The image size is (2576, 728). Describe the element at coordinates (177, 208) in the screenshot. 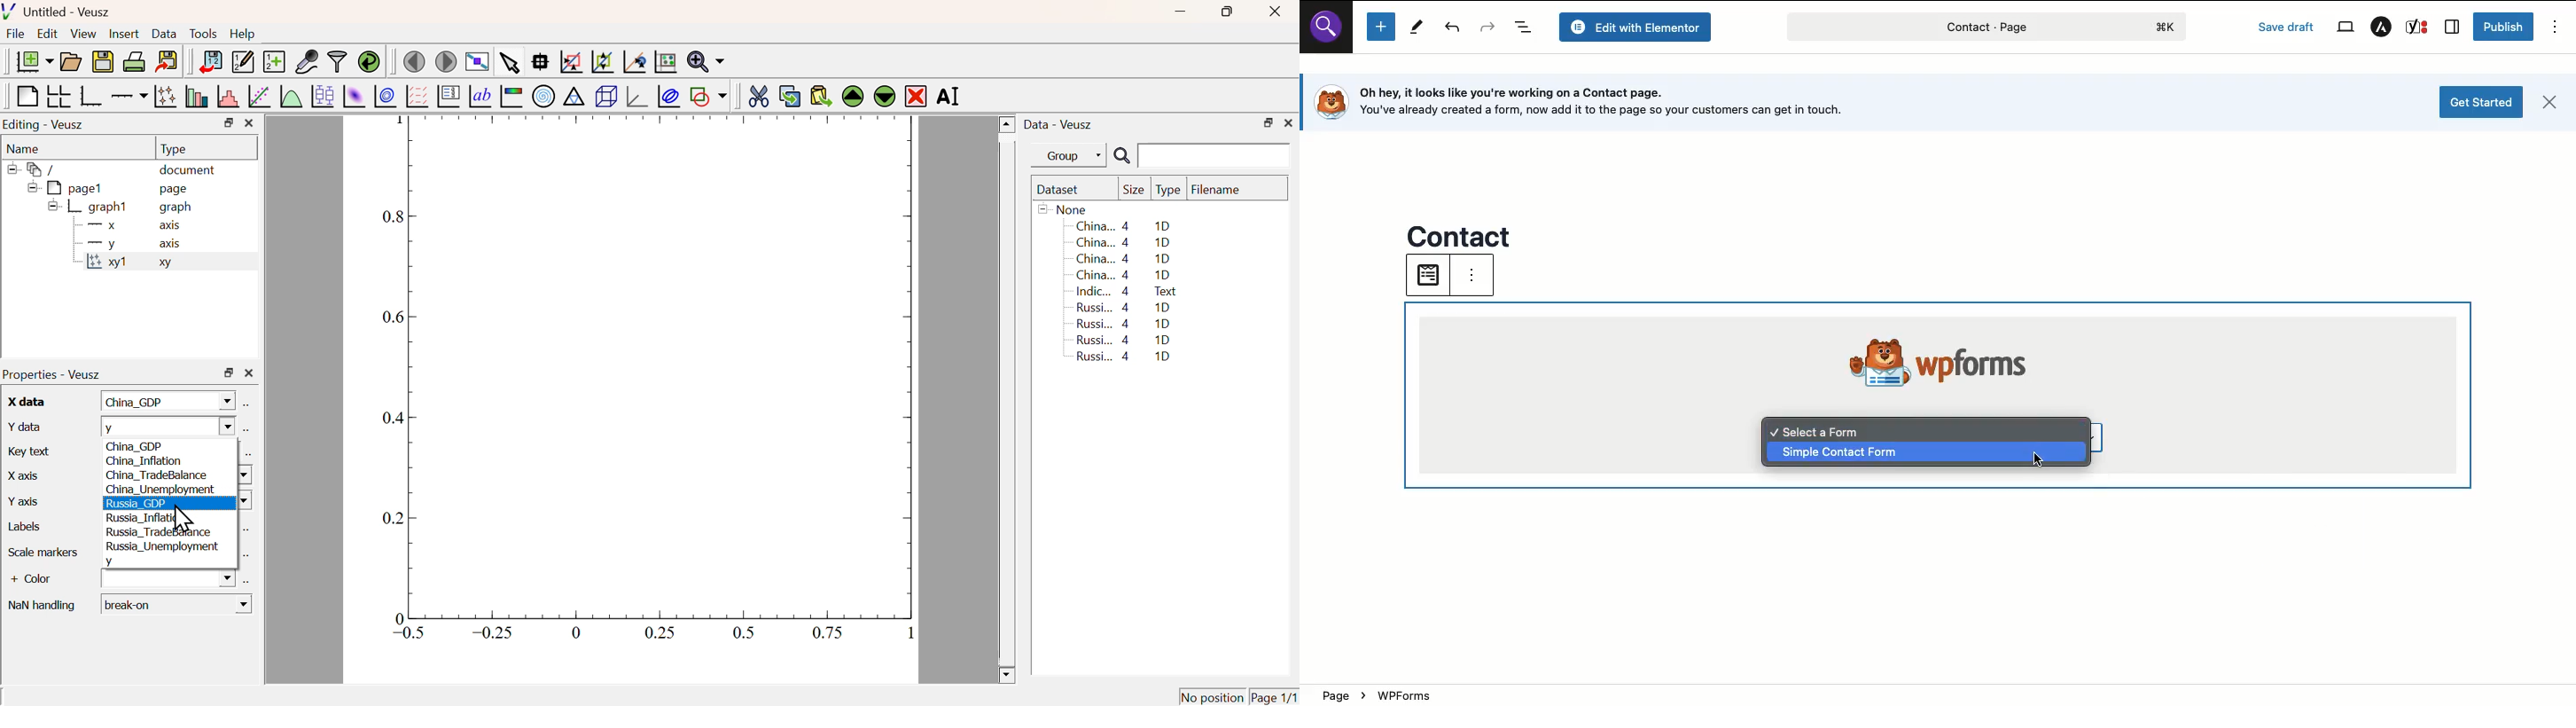

I see `graph` at that location.